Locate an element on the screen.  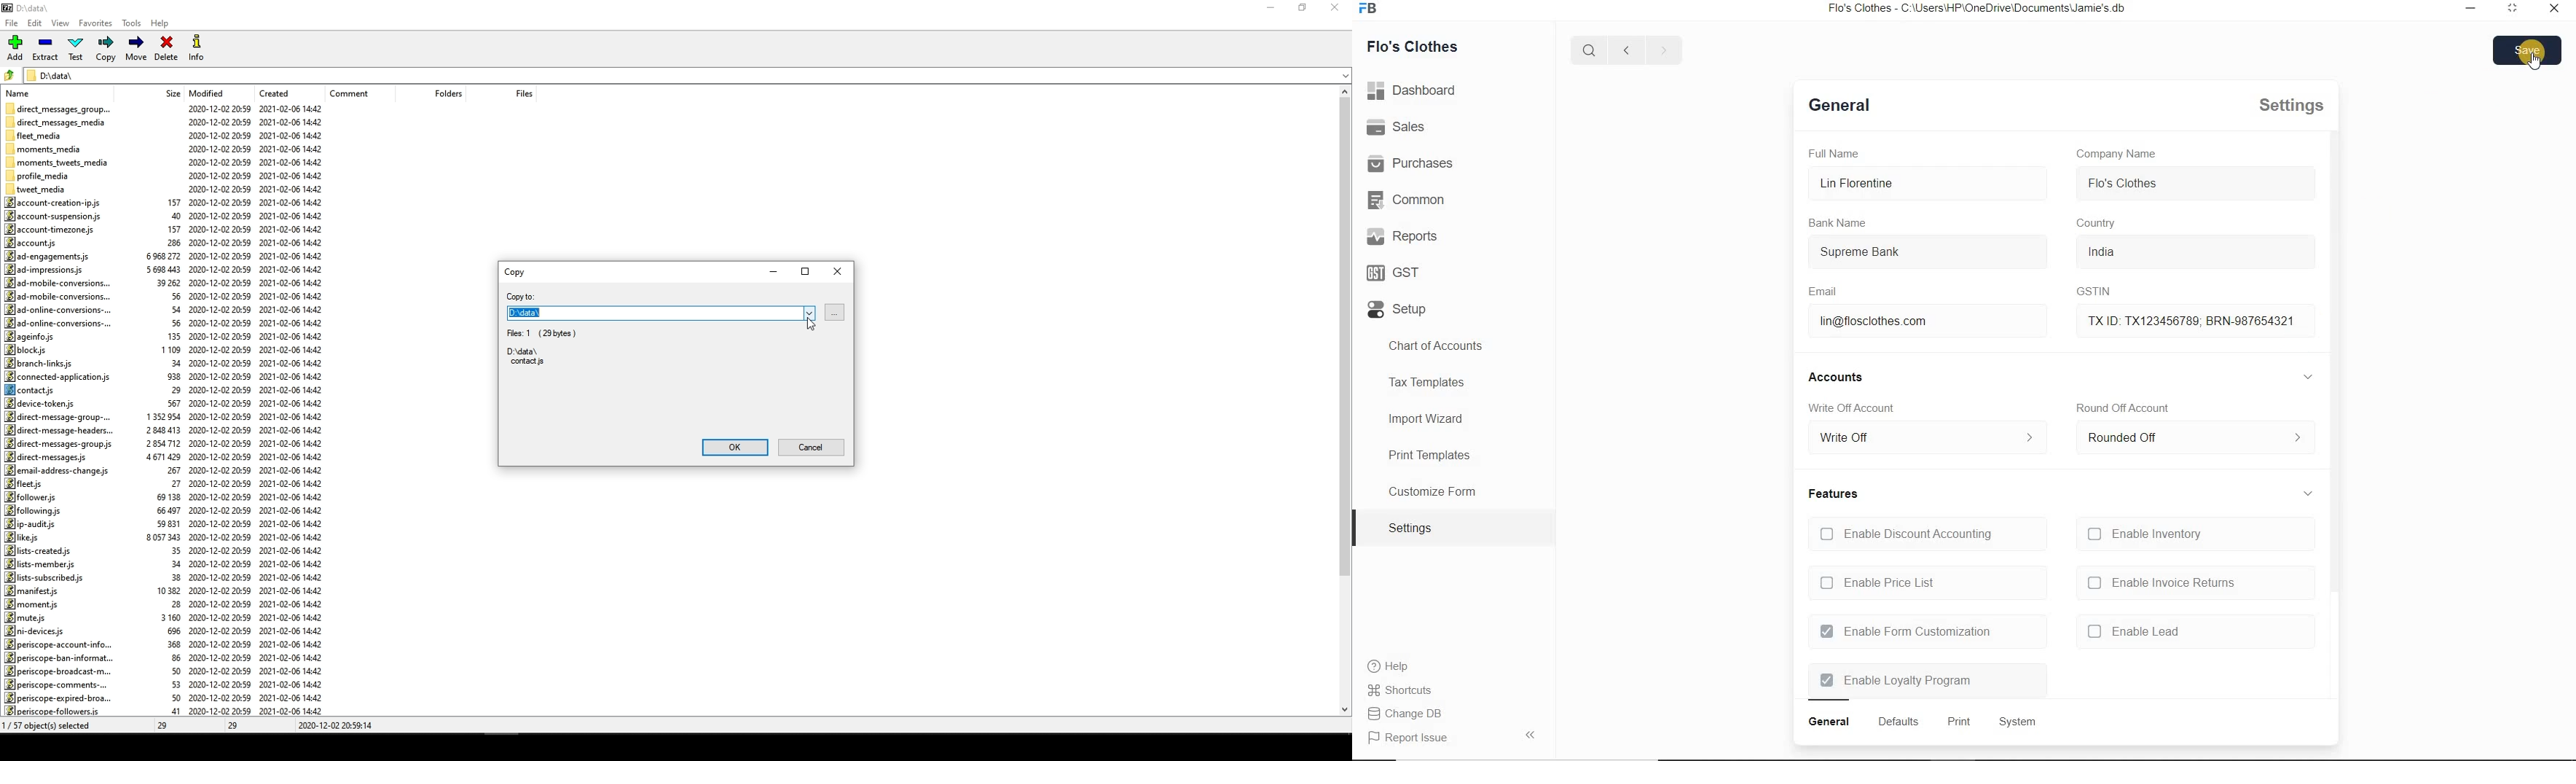
Copy is located at coordinates (514, 271).